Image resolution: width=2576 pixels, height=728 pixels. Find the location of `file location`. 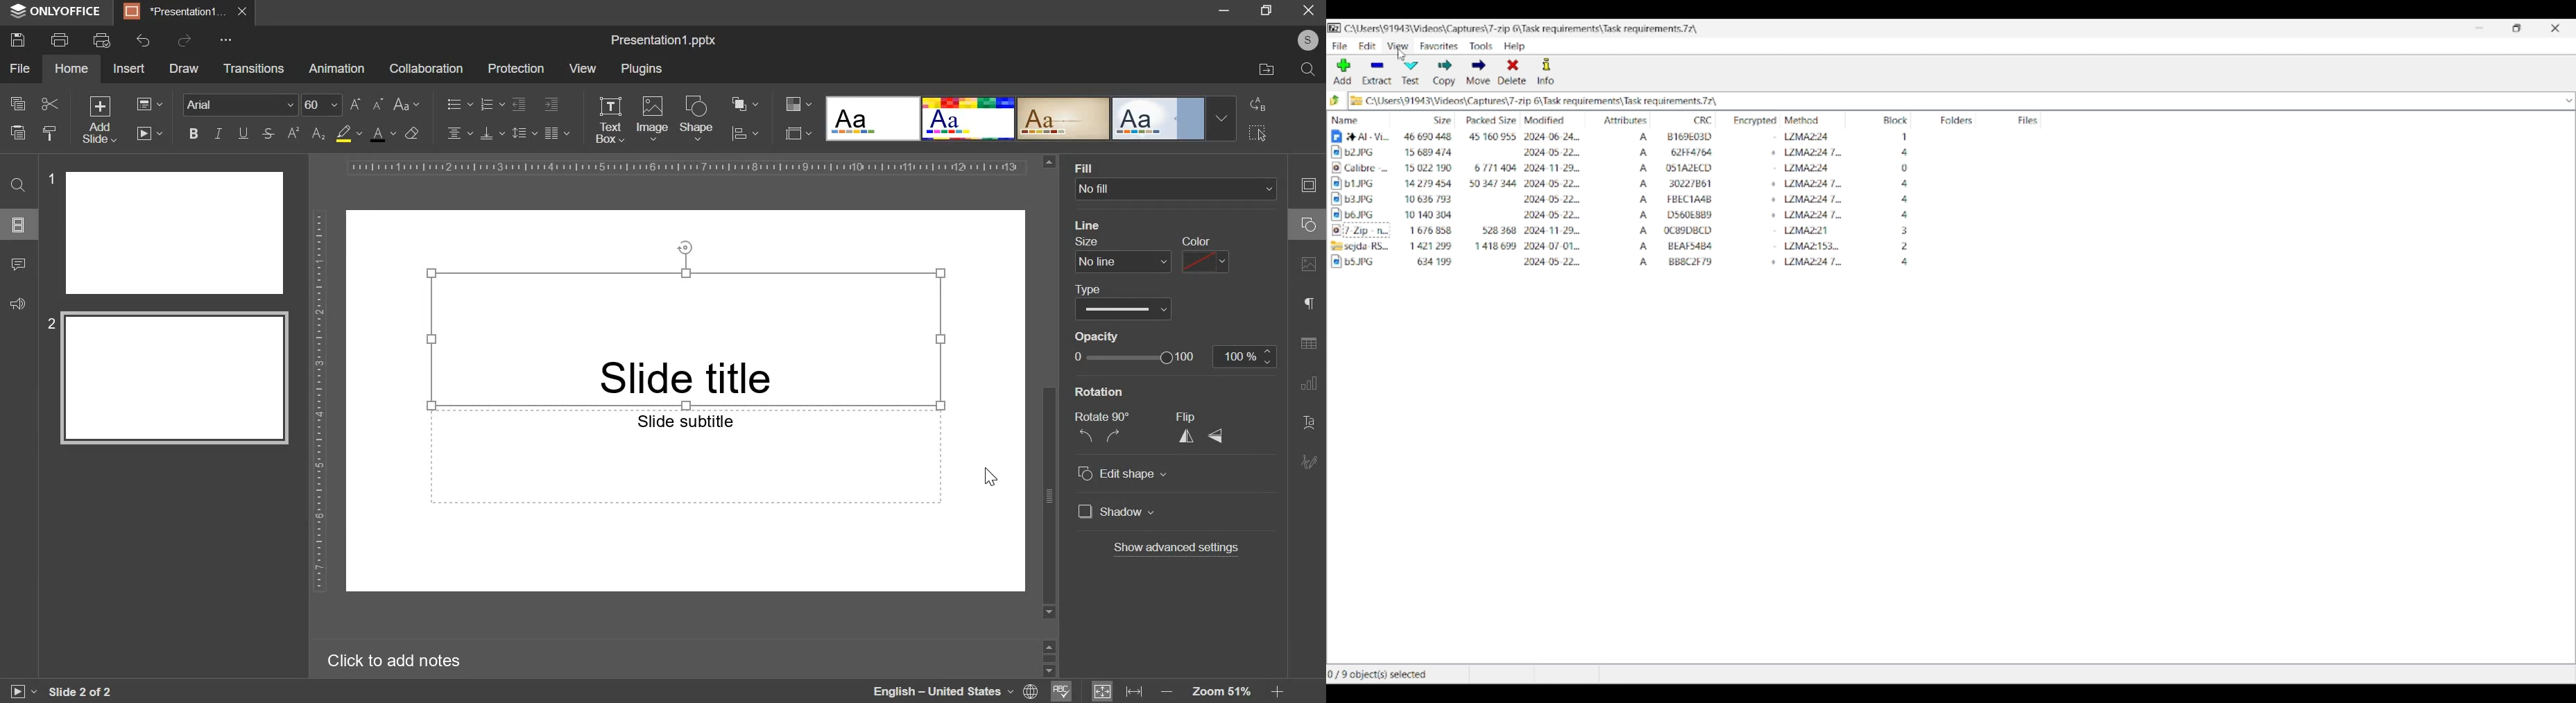

file location is located at coordinates (1267, 70).